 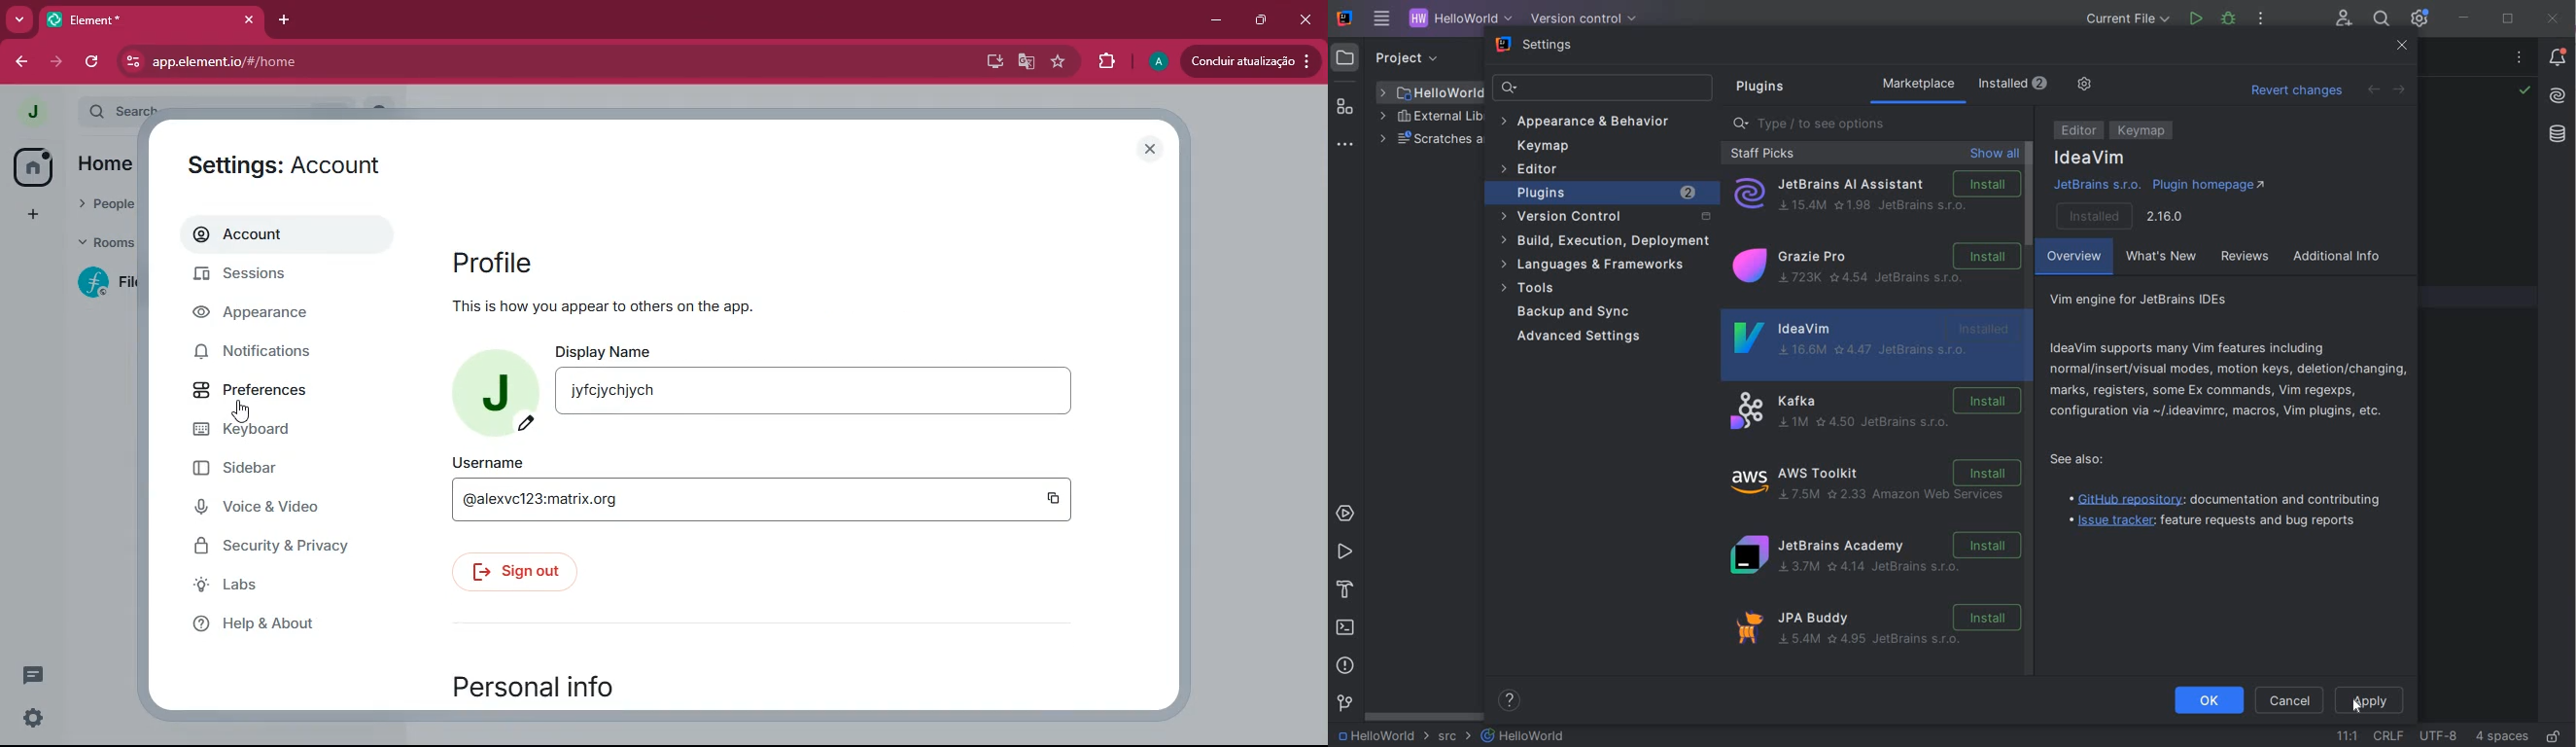 What do you see at coordinates (1307, 19) in the screenshot?
I see `close` at bounding box center [1307, 19].